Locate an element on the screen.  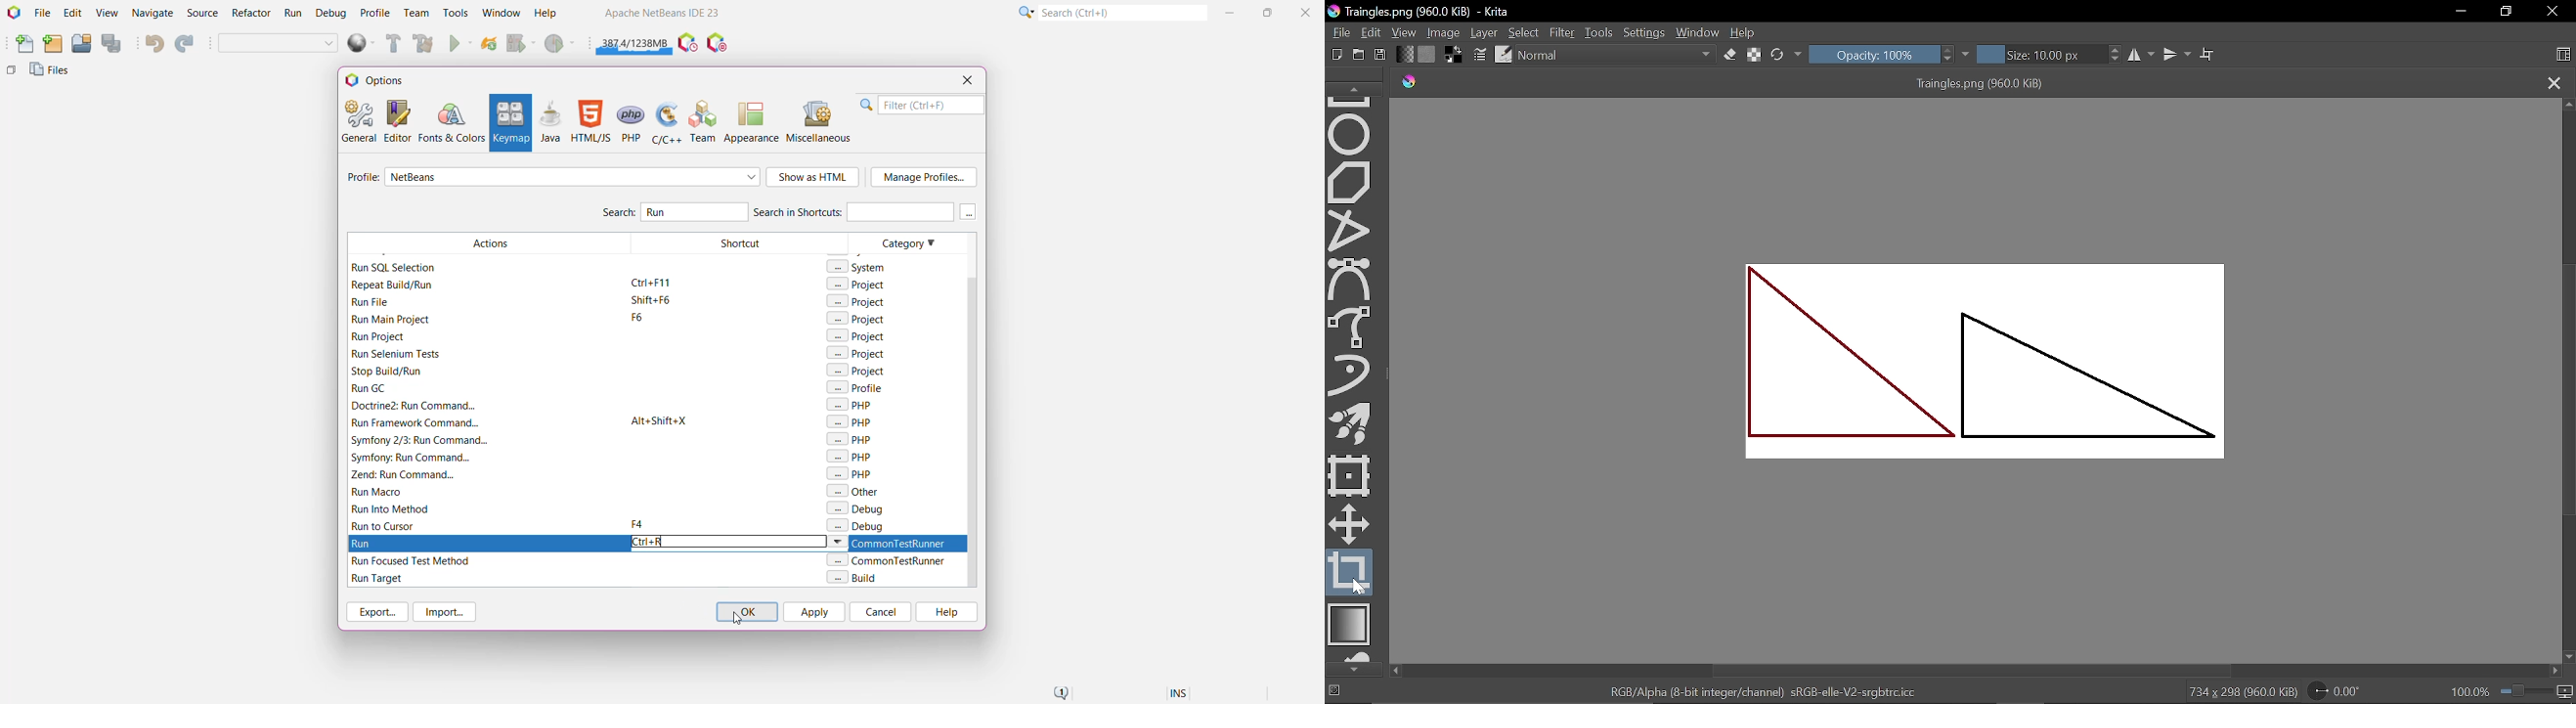
Move down in tools is located at coordinates (1353, 670).